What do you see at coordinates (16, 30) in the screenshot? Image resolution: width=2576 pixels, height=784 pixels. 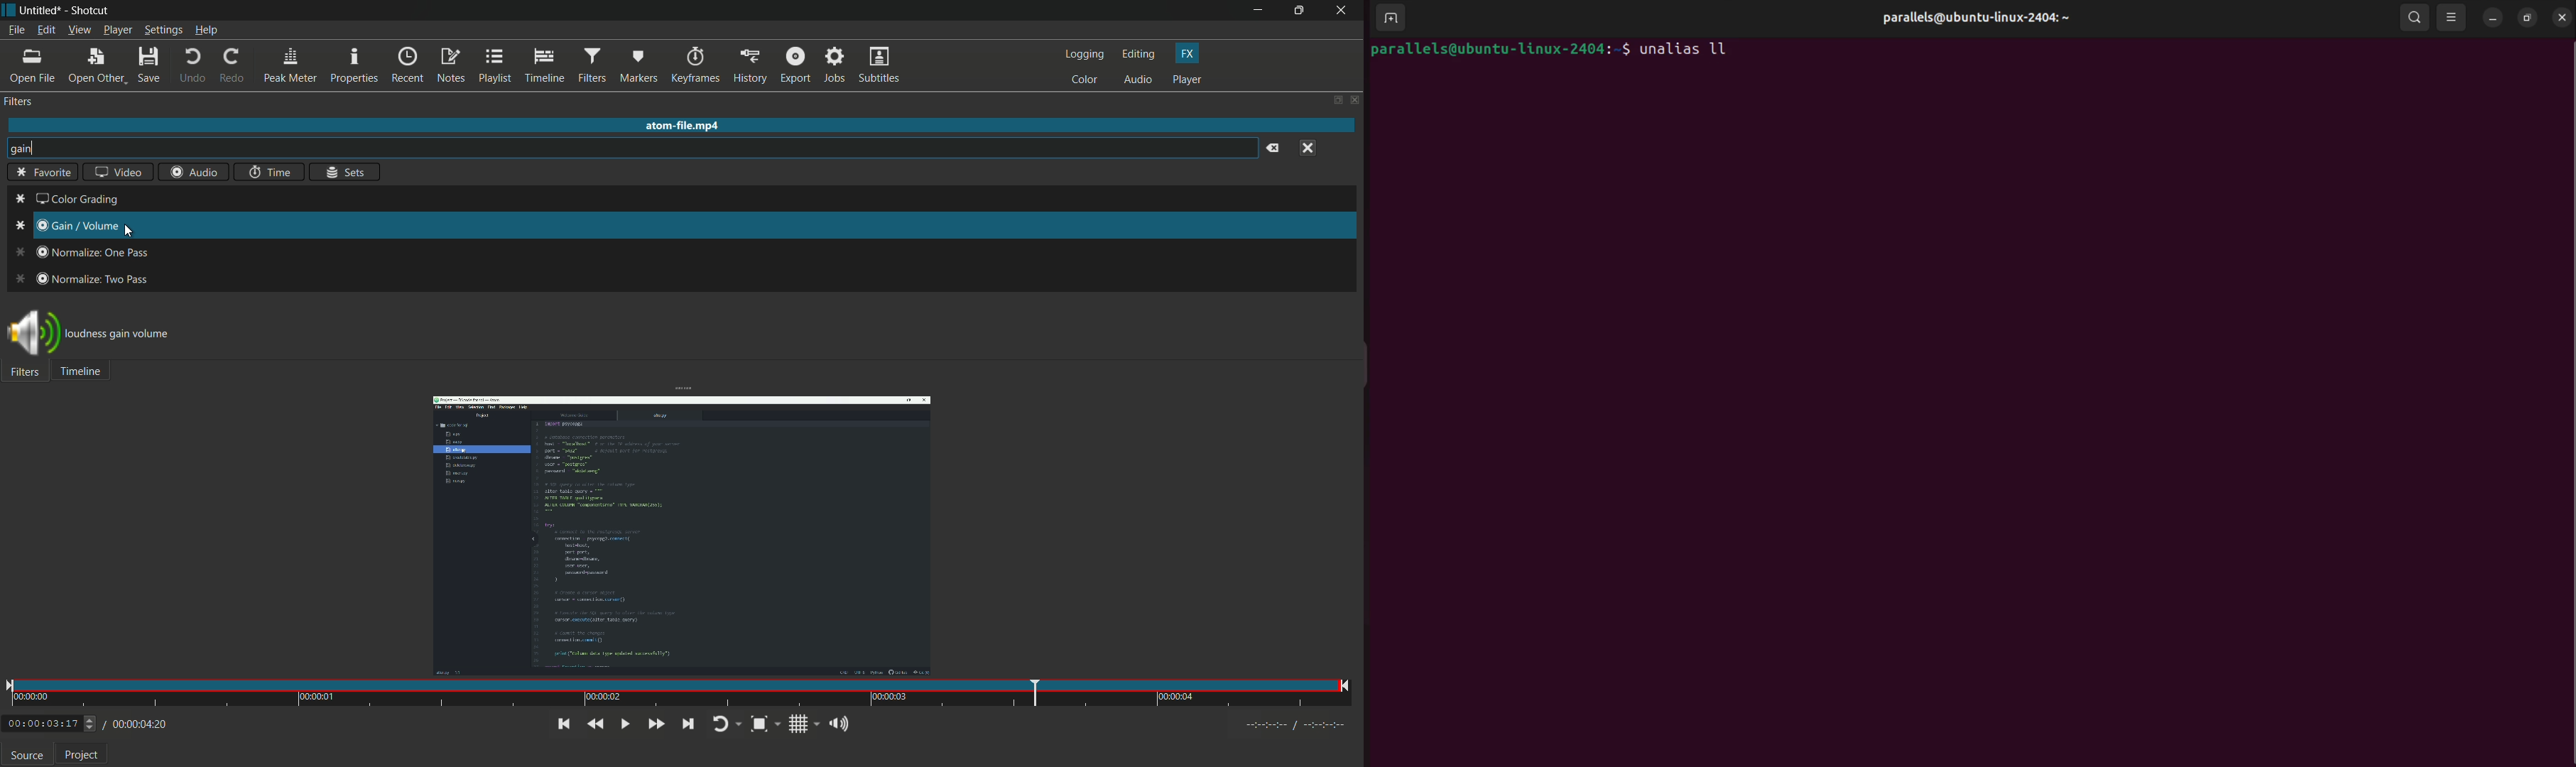 I see `file menu` at bounding box center [16, 30].